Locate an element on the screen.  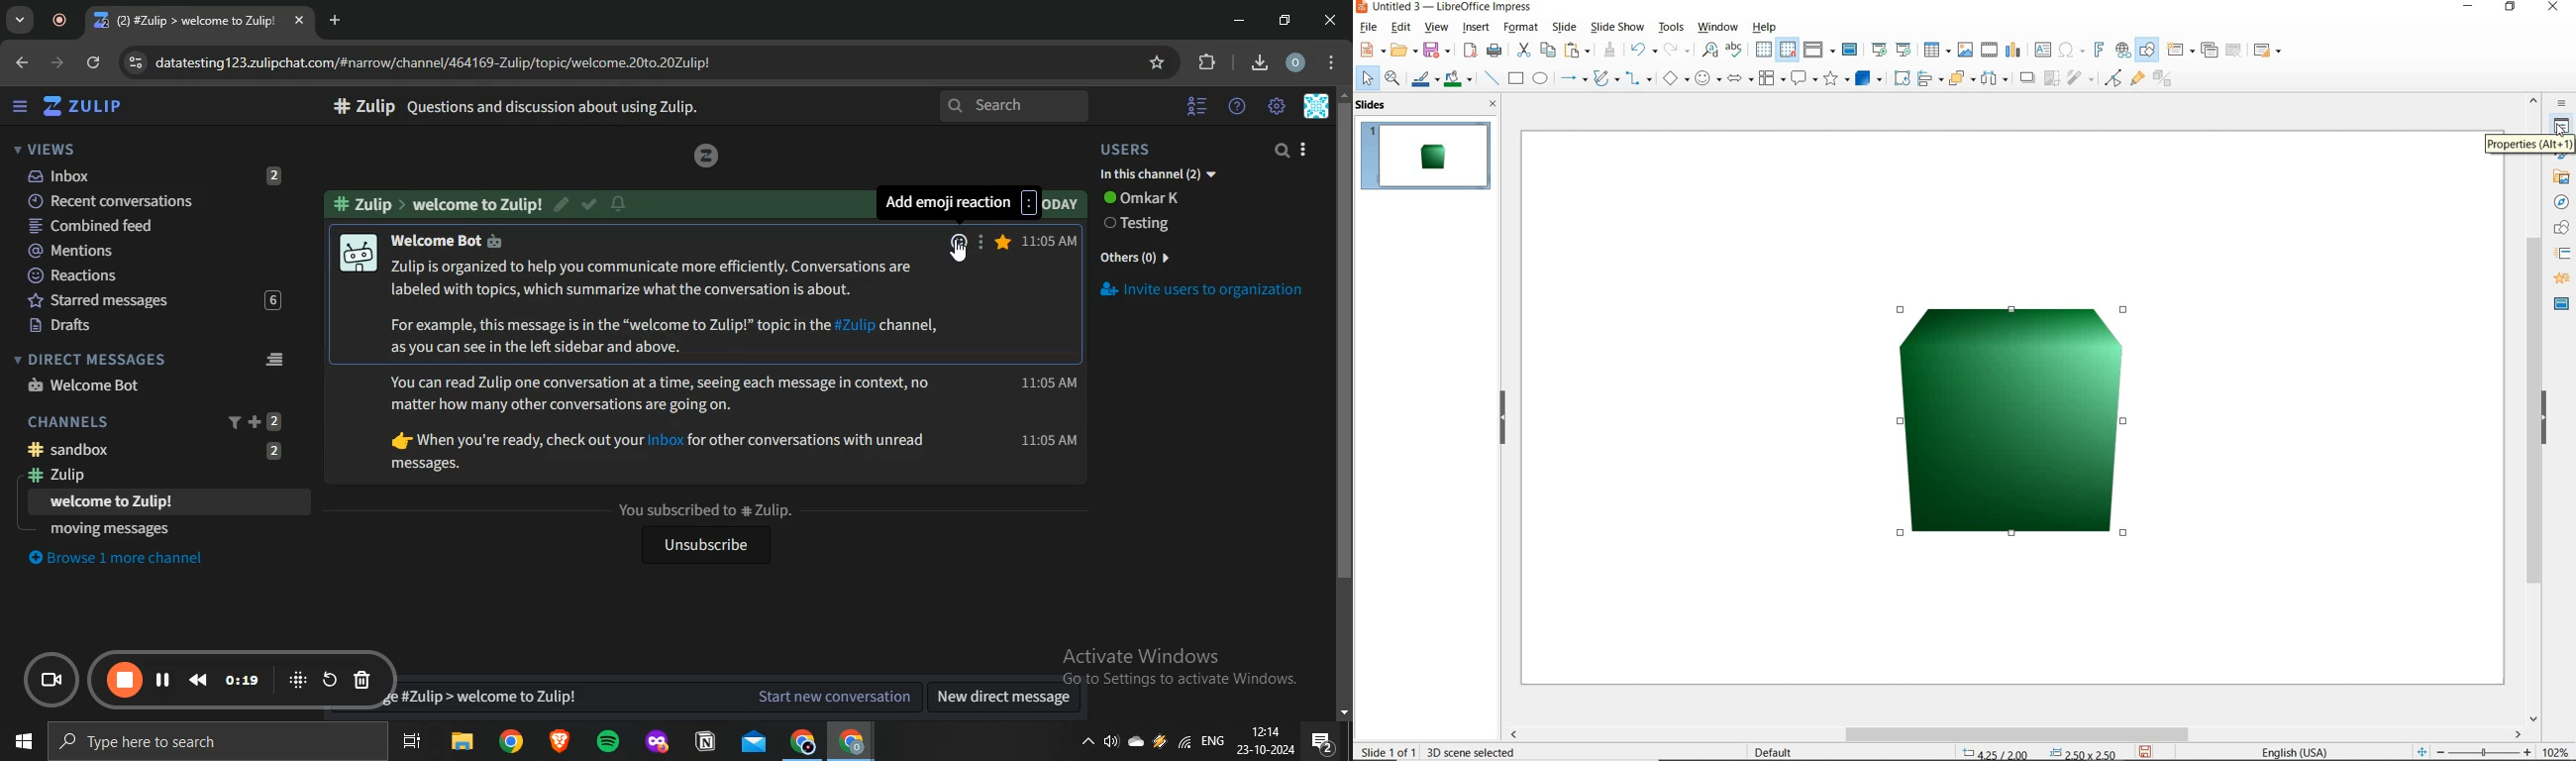
format is located at coordinates (1522, 27).